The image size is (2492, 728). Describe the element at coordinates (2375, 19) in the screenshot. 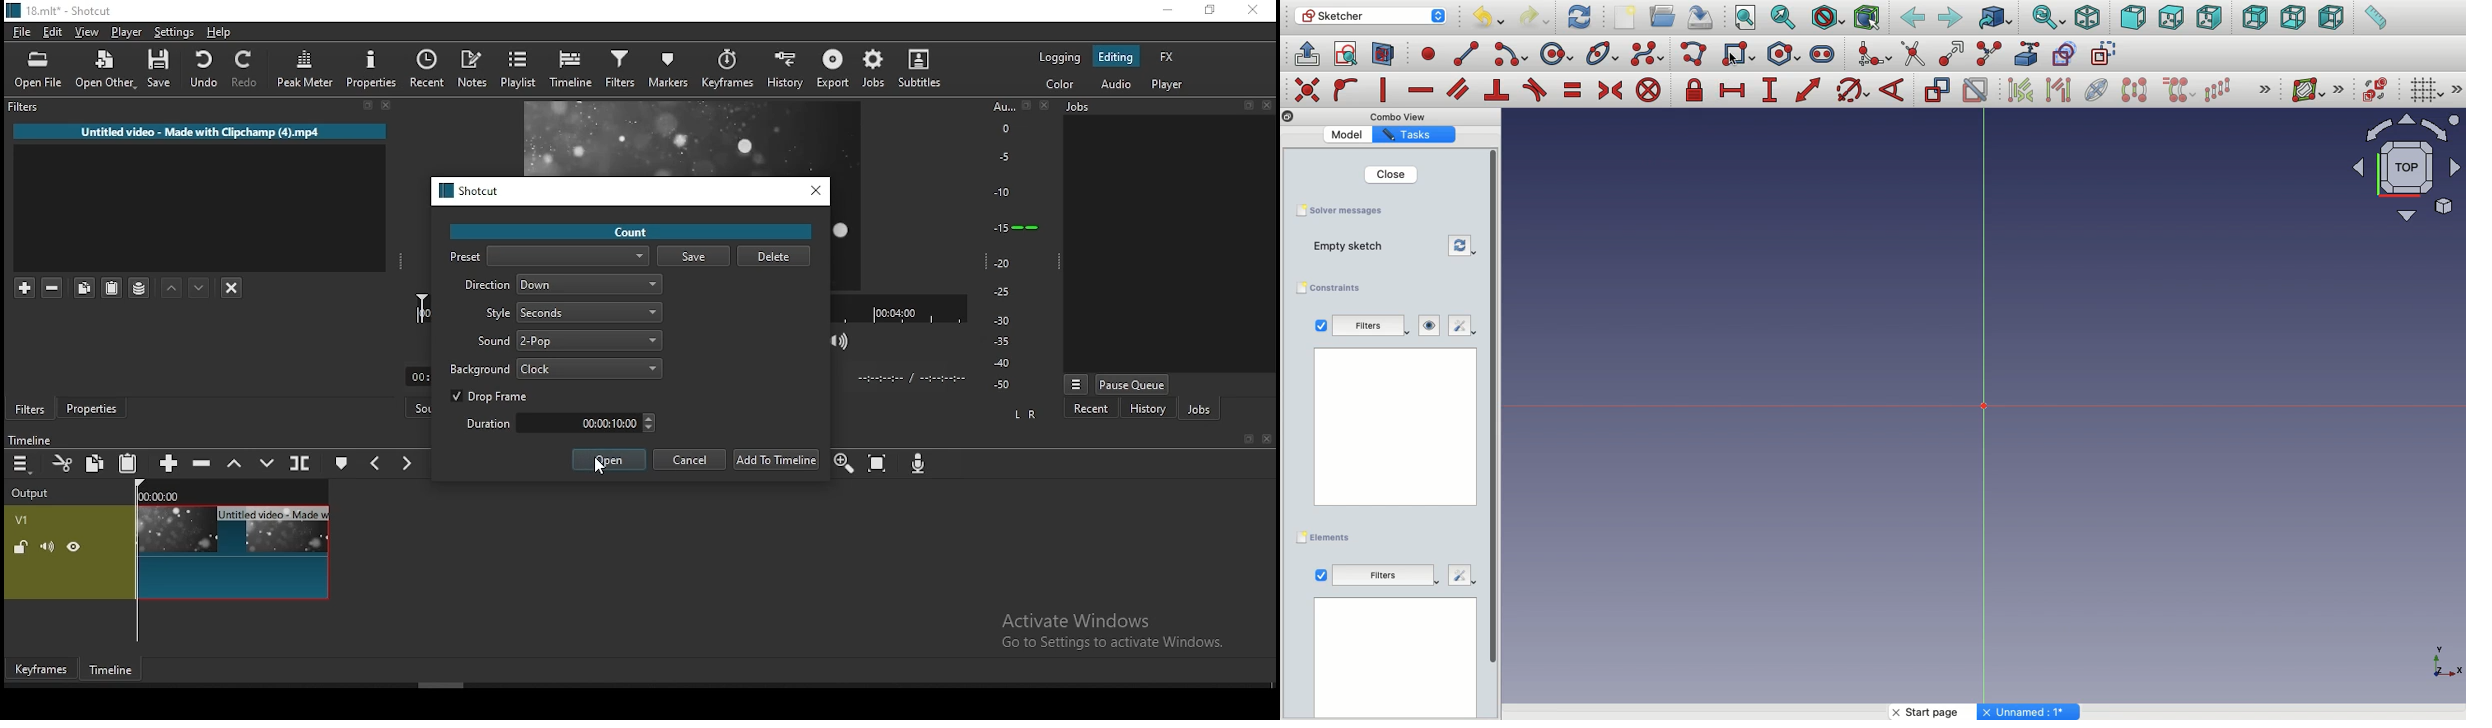

I see `Measure` at that location.